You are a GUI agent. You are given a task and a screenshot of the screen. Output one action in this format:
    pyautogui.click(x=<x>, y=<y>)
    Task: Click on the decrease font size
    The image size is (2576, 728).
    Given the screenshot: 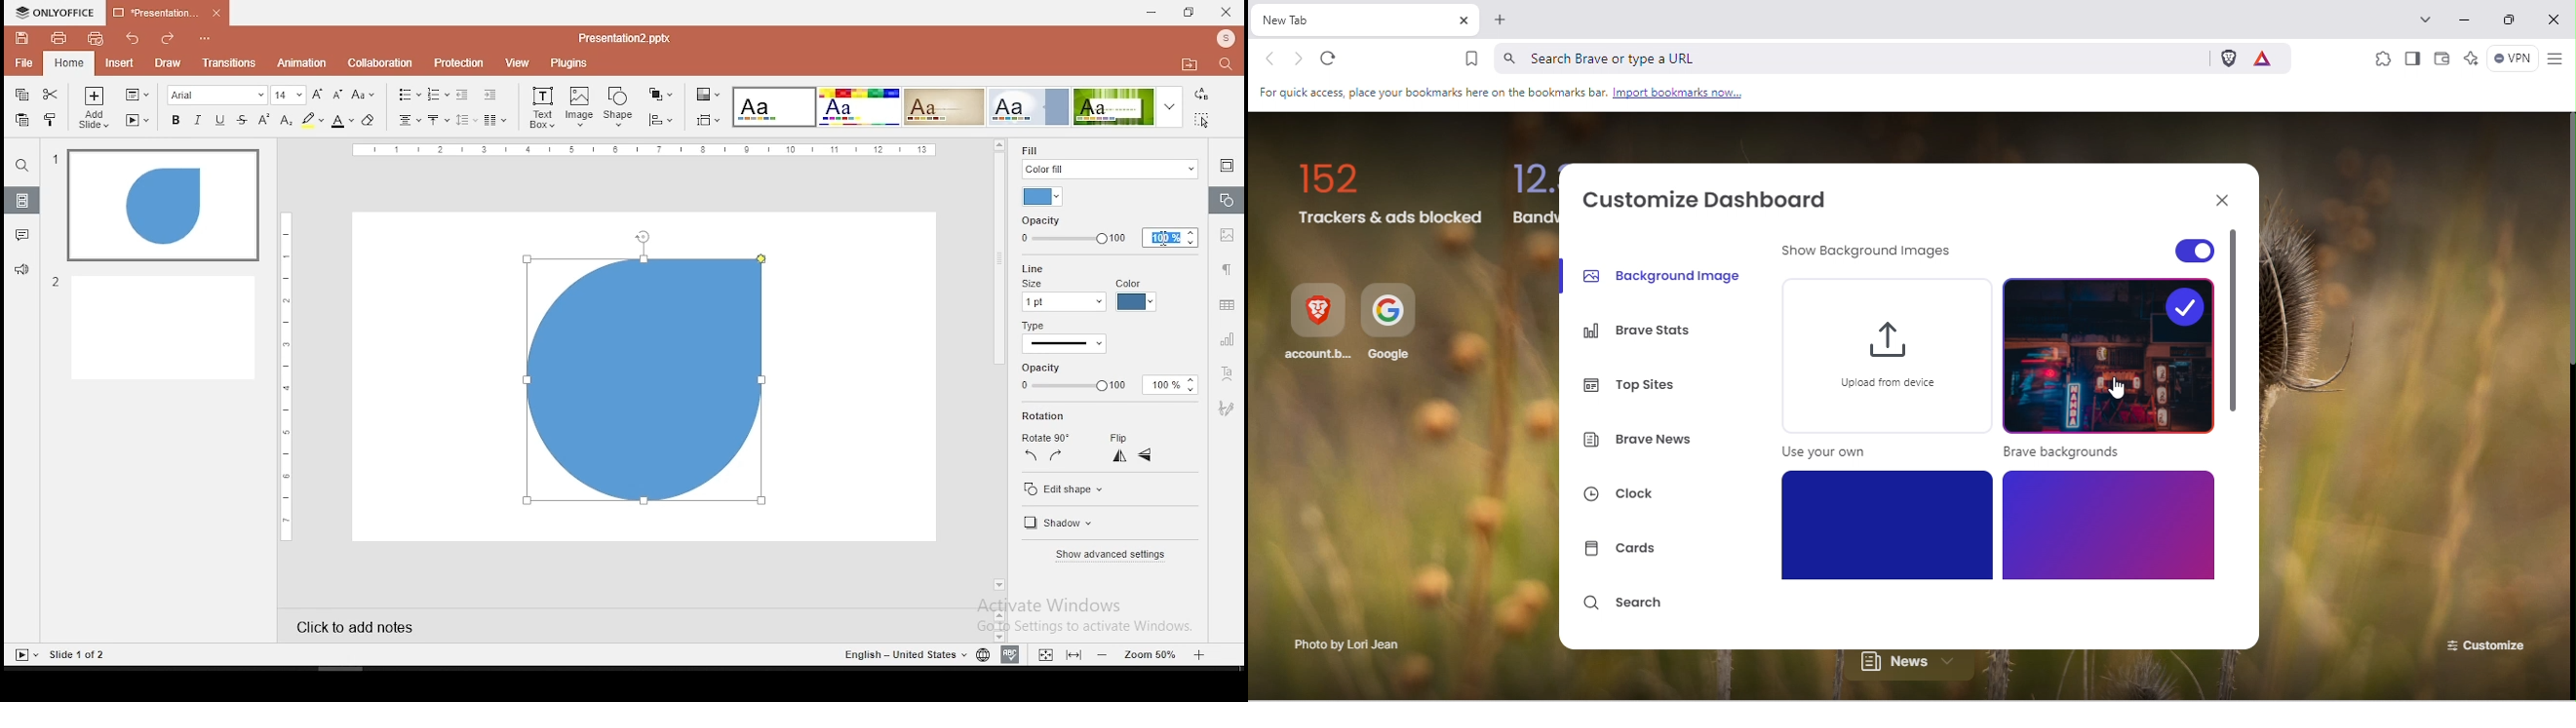 What is the action you would take?
    pyautogui.click(x=337, y=96)
    